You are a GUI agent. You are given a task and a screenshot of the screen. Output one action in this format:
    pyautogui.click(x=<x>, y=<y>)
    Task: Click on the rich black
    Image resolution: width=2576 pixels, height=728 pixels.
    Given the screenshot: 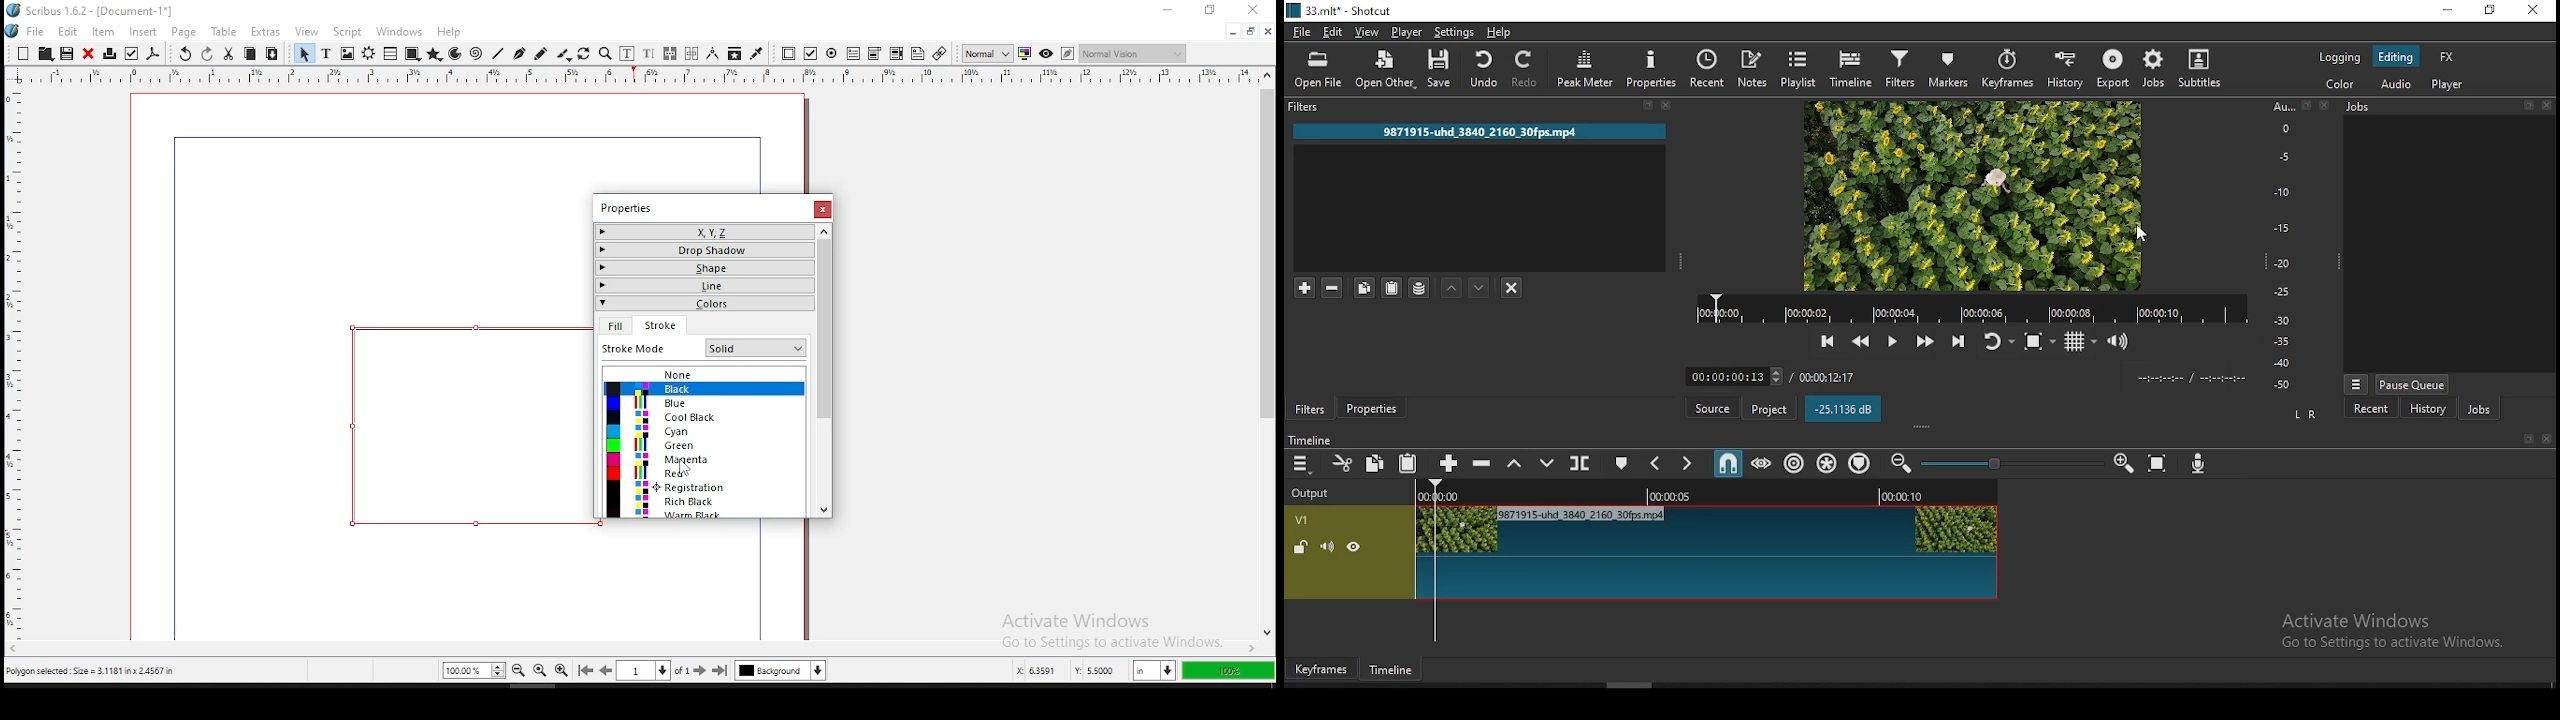 What is the action you would take?
    pyautogui.click(x=706, y=501)
    